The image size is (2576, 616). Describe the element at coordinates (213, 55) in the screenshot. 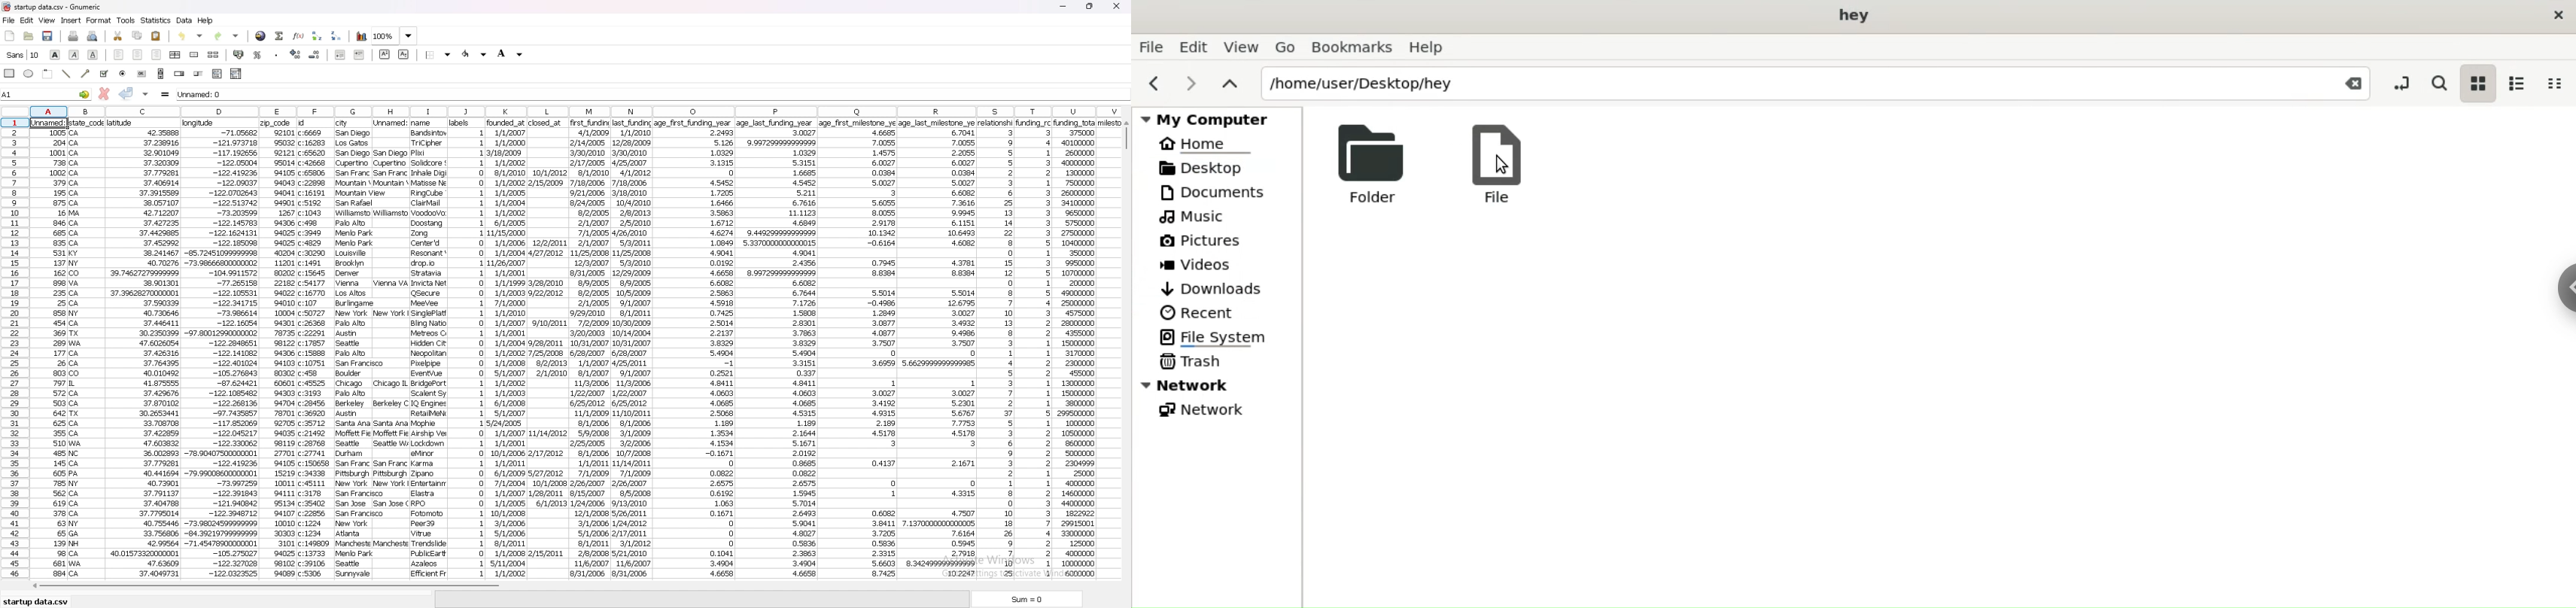

I see `split merged cell` at that location.